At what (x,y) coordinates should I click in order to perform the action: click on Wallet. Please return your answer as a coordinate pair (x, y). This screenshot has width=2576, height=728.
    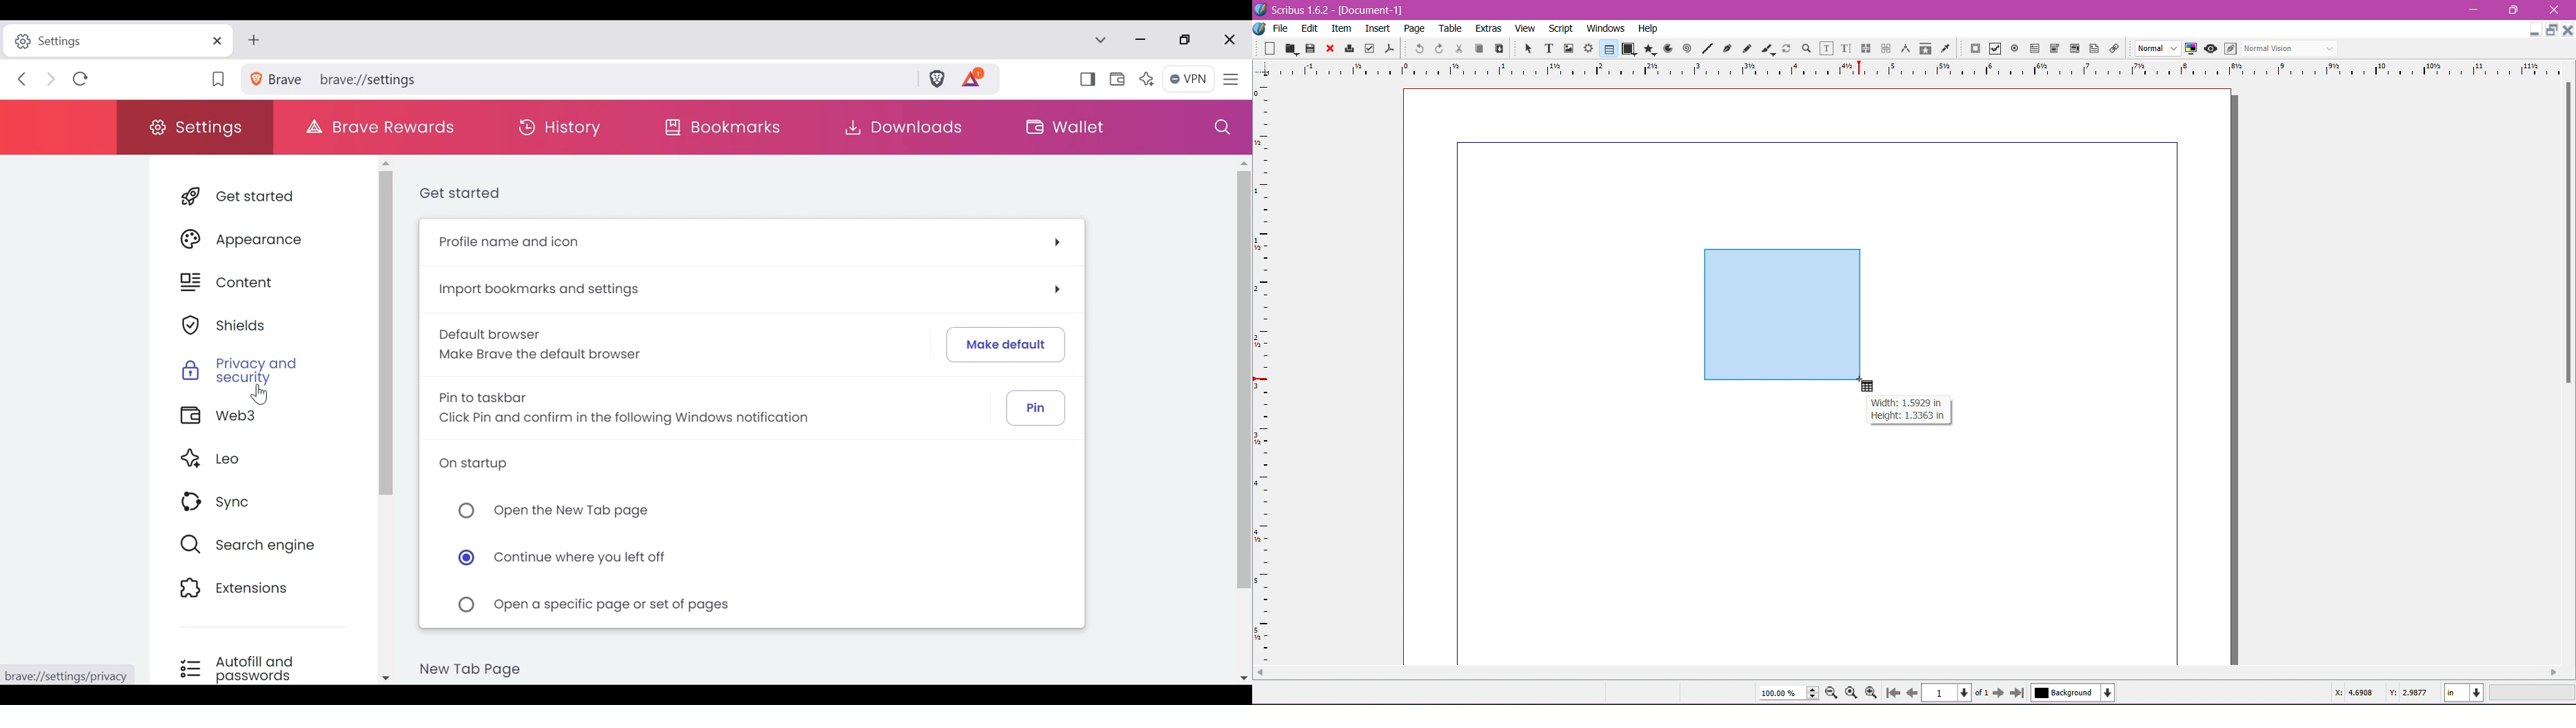
    Looking at the image, I should click on (1119, 80).